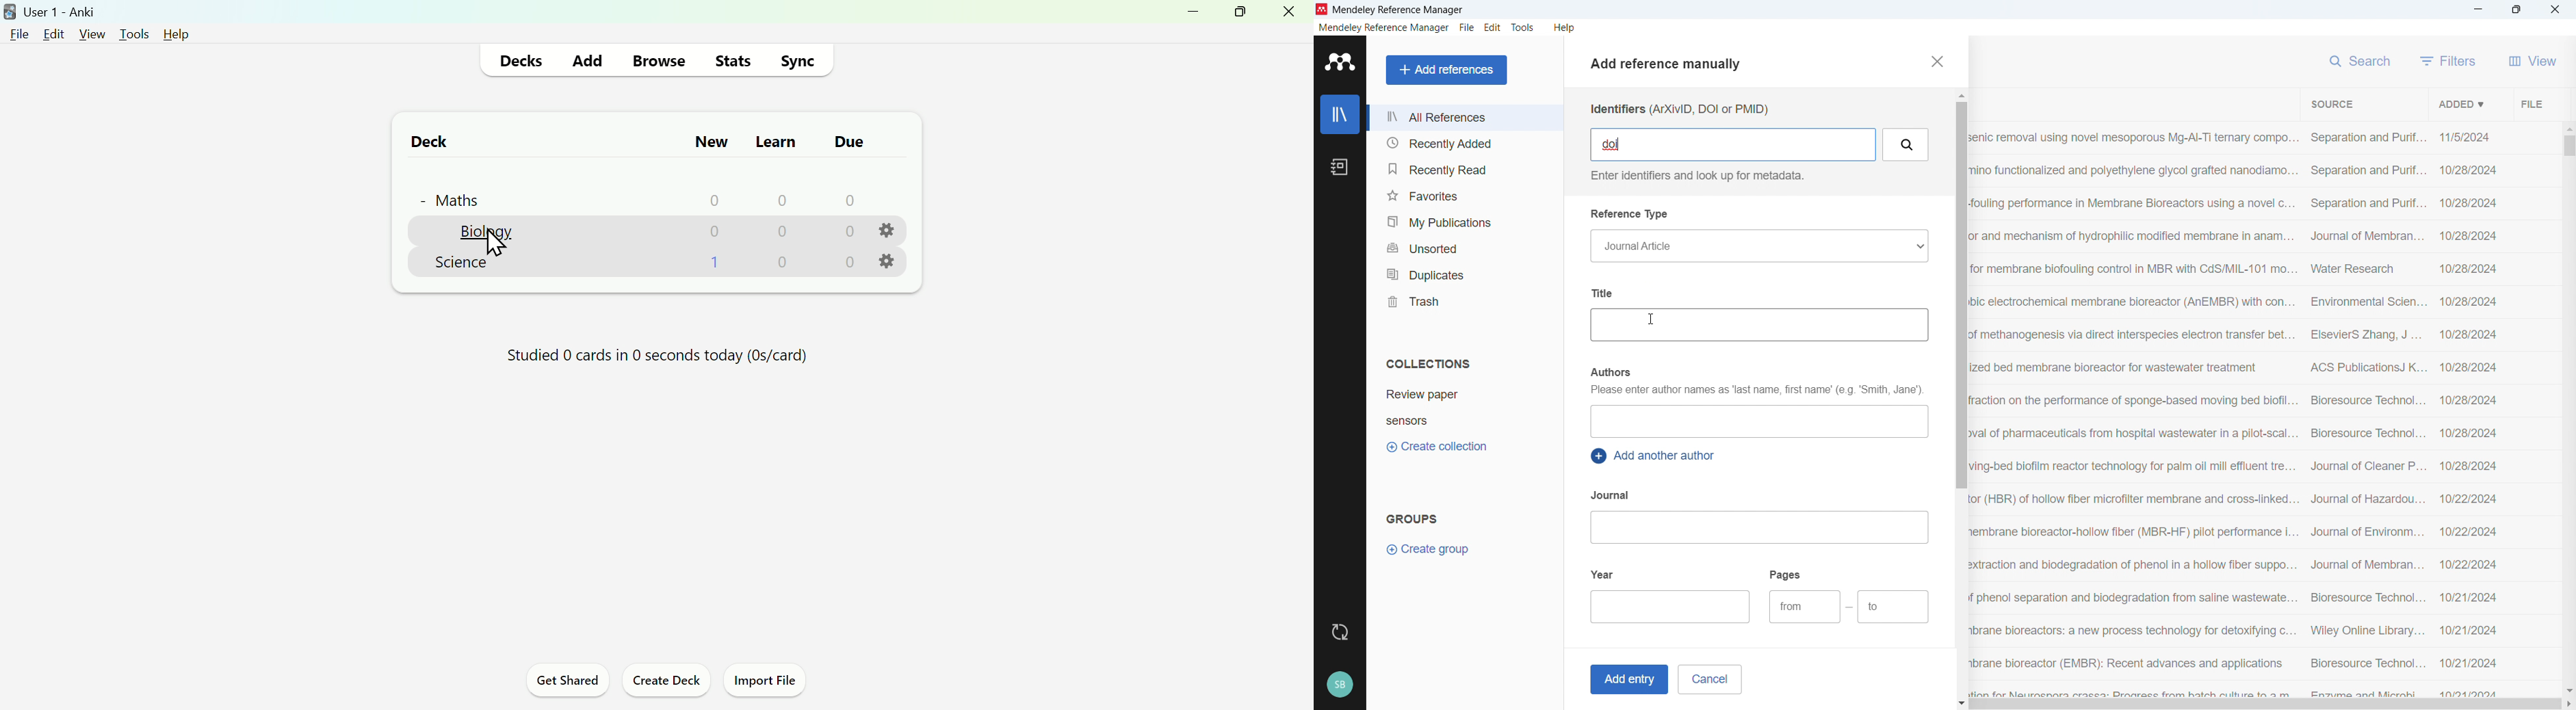 The width and height of the screenshot is (2576, 728). I want to click on Recently added , so click(1462, 143).